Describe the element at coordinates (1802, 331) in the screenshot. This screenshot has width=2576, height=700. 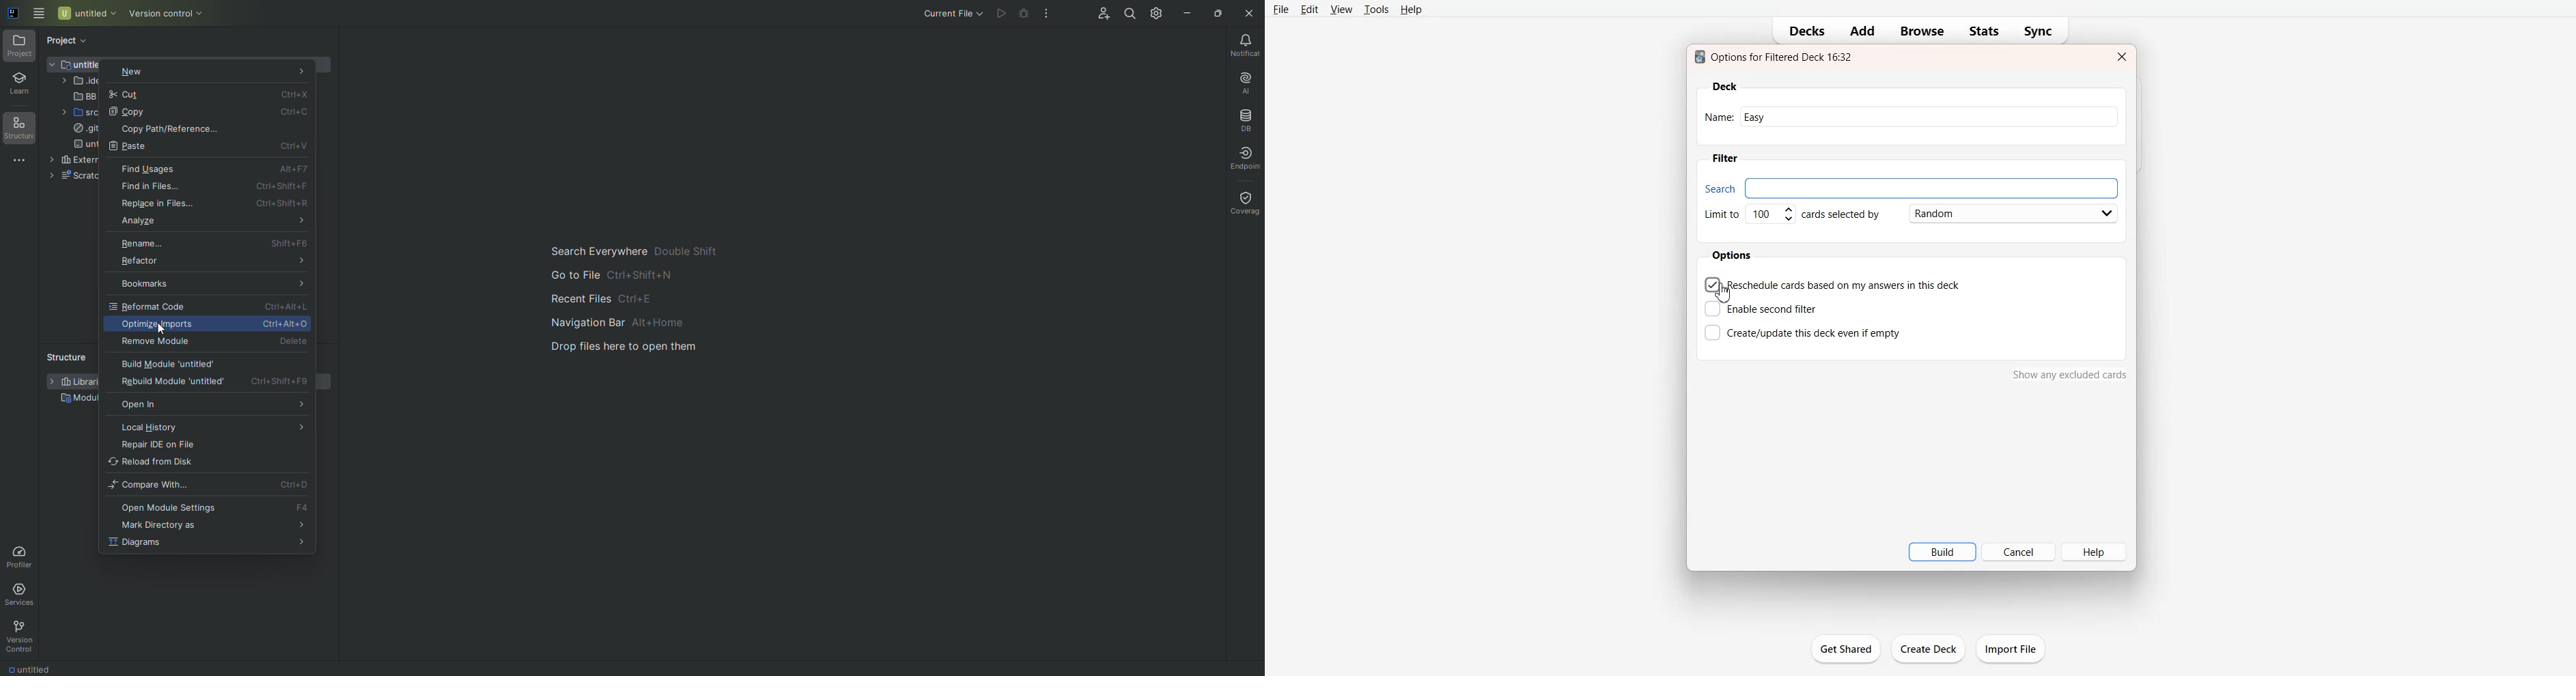
I see `Create this deck even if empty` at that location.